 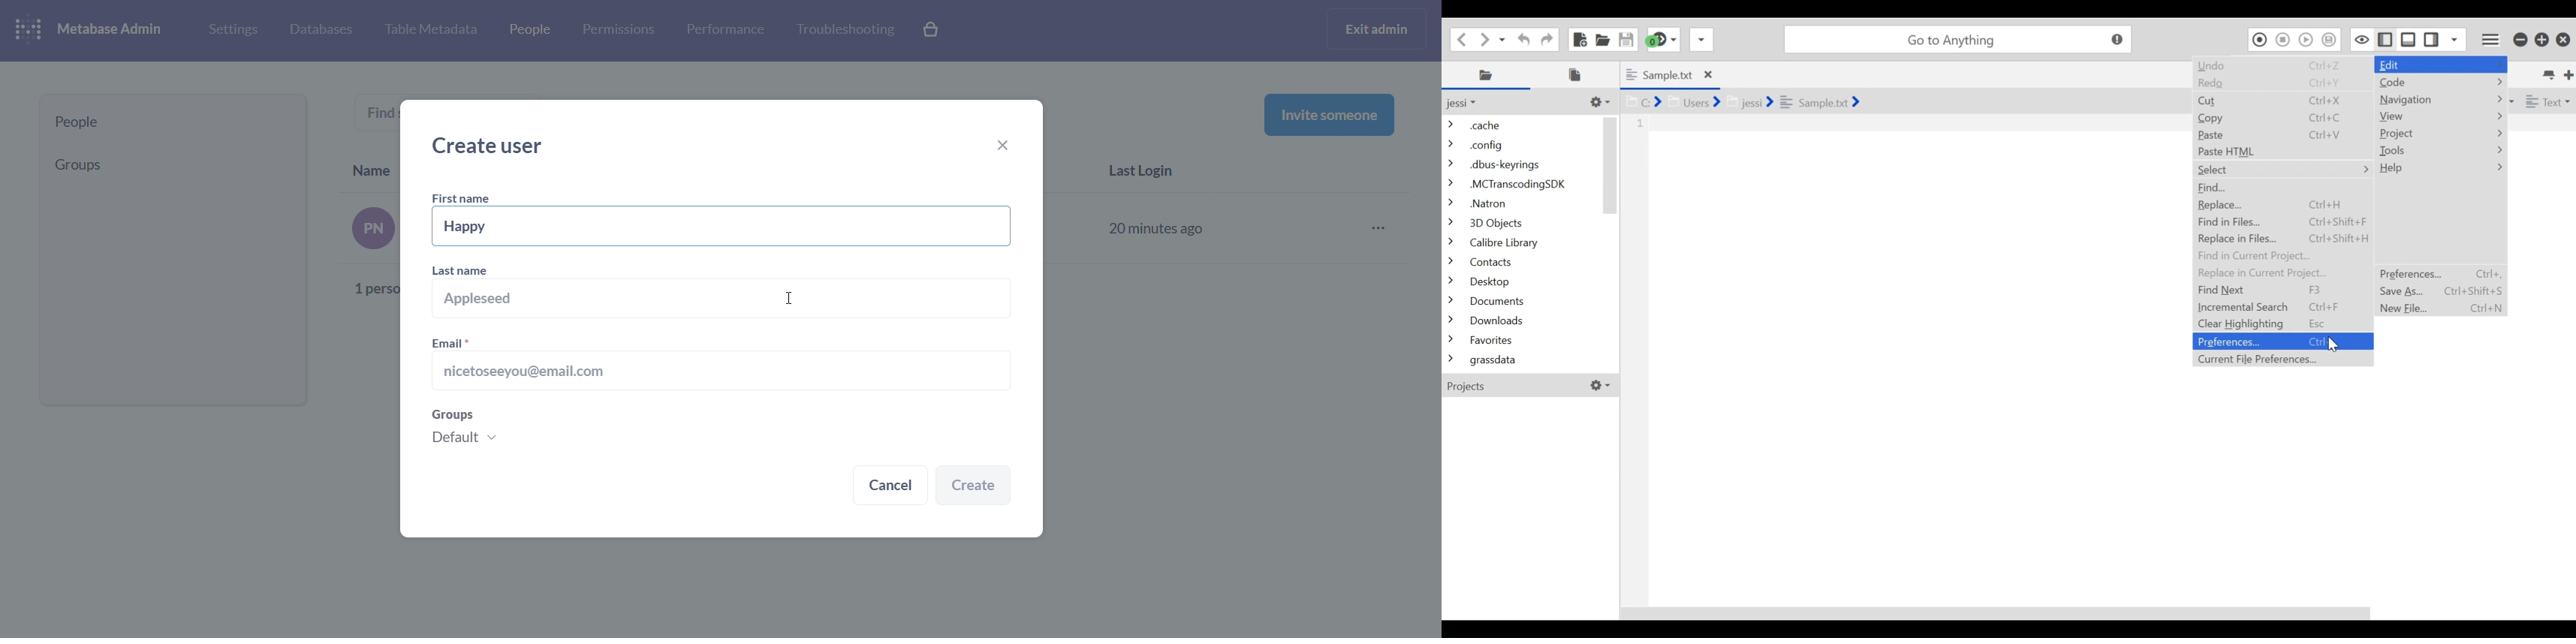 What do you see at coordinates (619, 30) in the screenshot?
I see `permissions` at bounding box center [619, 30].